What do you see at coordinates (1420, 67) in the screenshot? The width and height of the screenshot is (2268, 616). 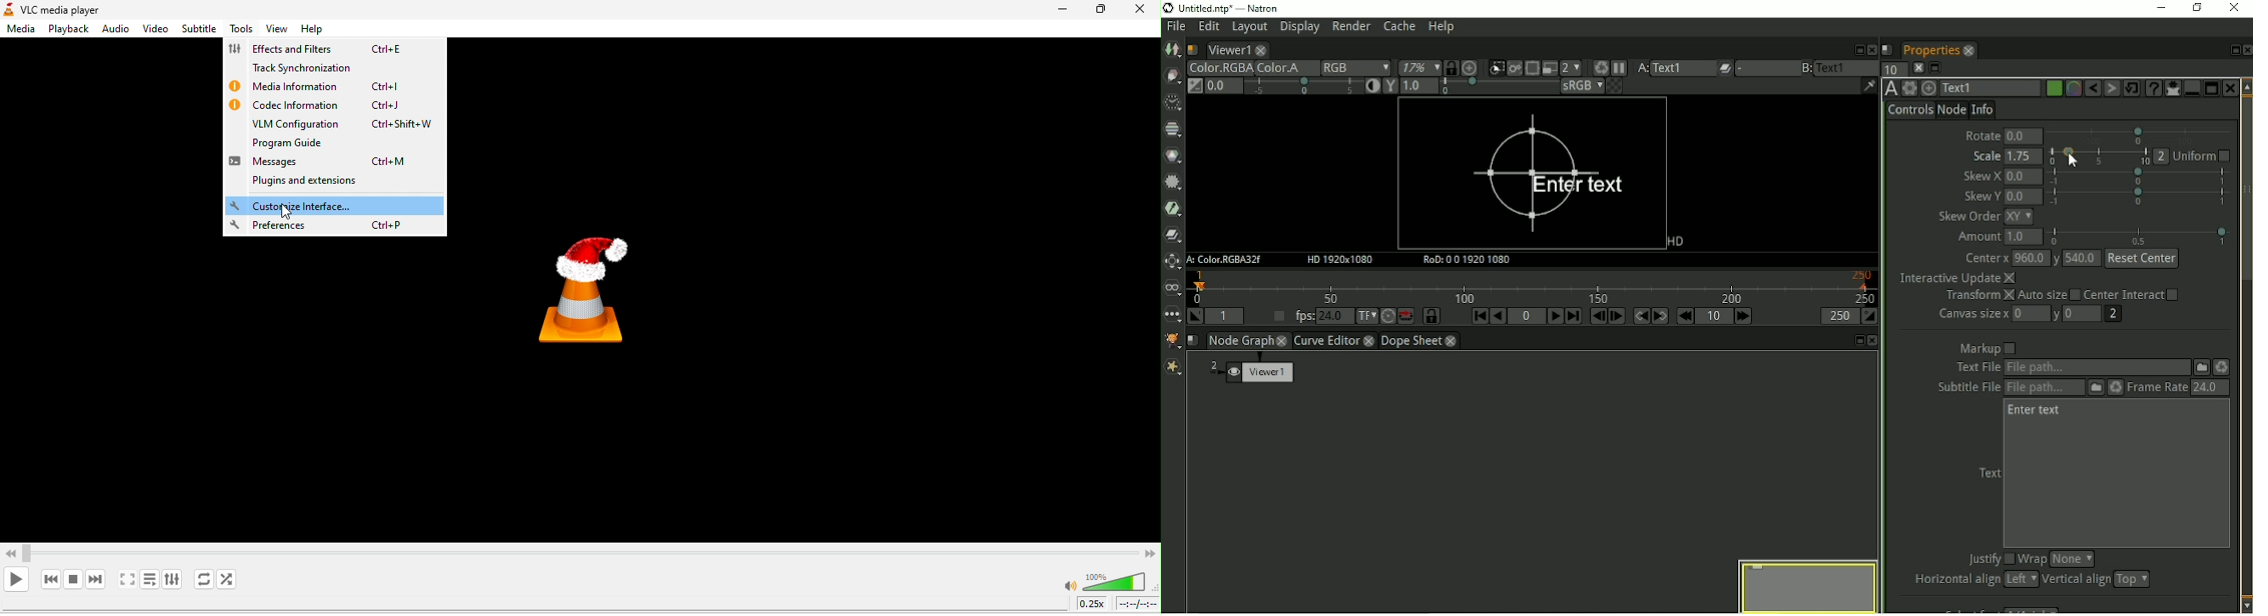 I see `Zoom` at bounding box center [1420, 67].